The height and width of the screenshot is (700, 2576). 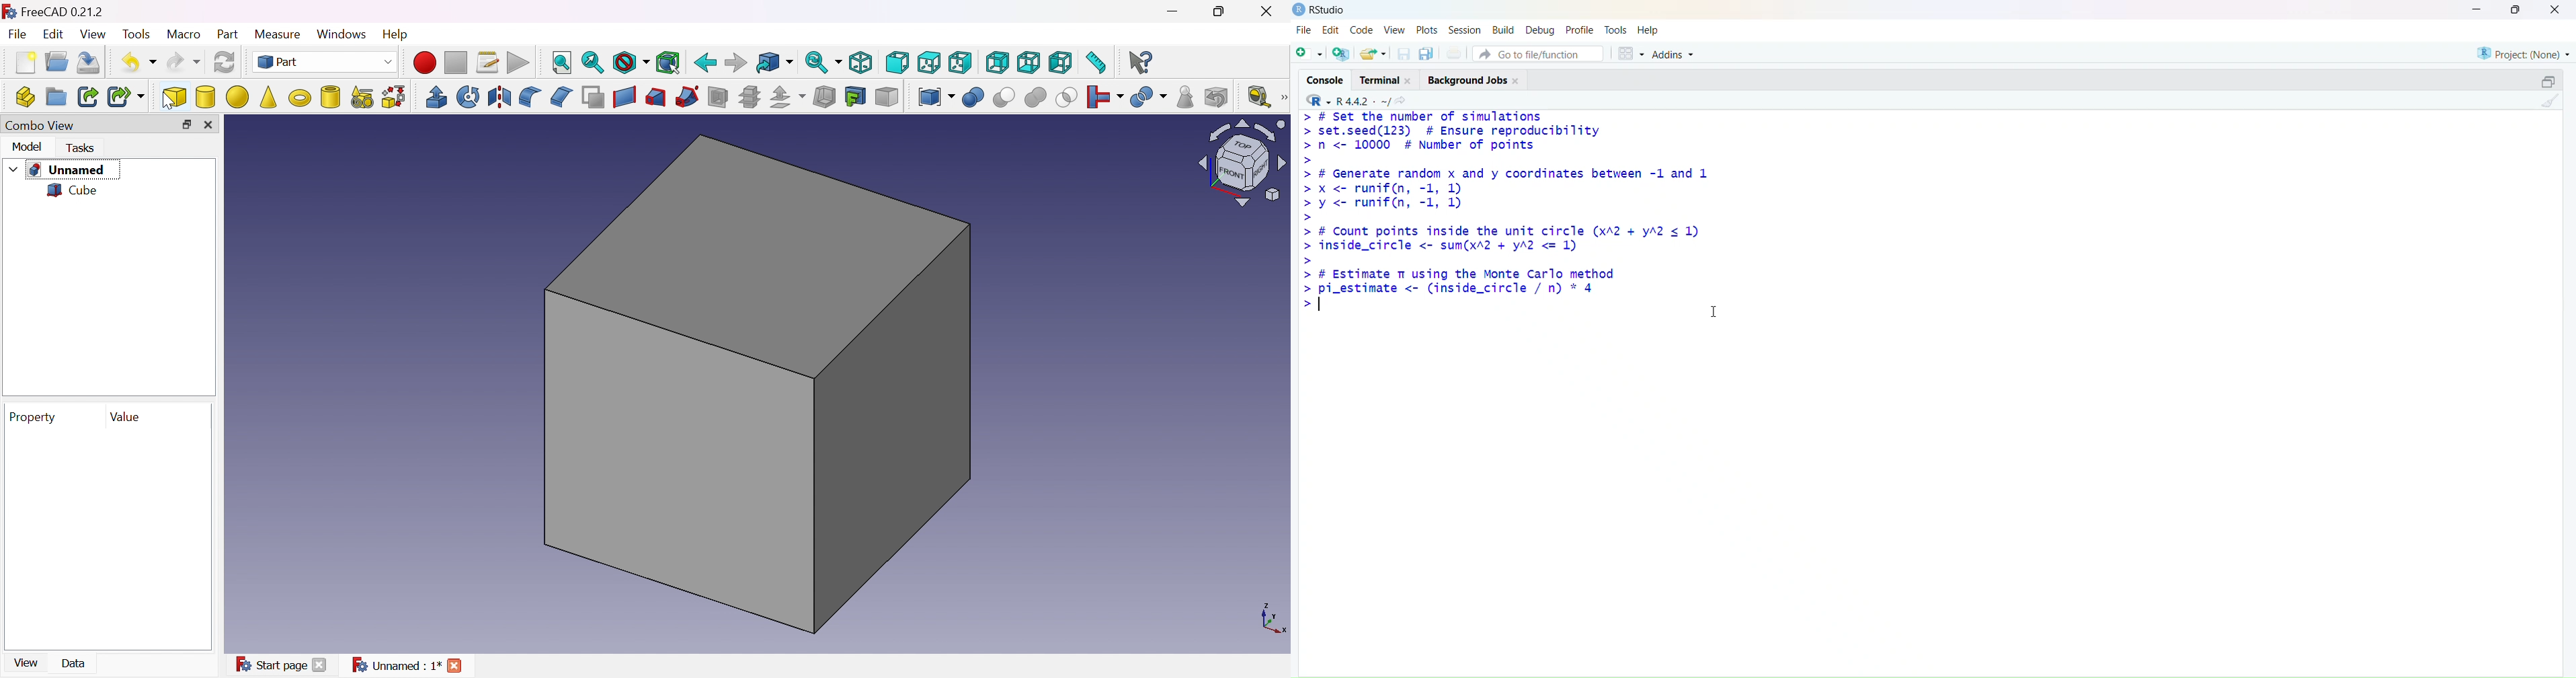 What do you see at coordinates (342, 36) in the screenshot?
I see `Windows` at bounding box center [342, 36].